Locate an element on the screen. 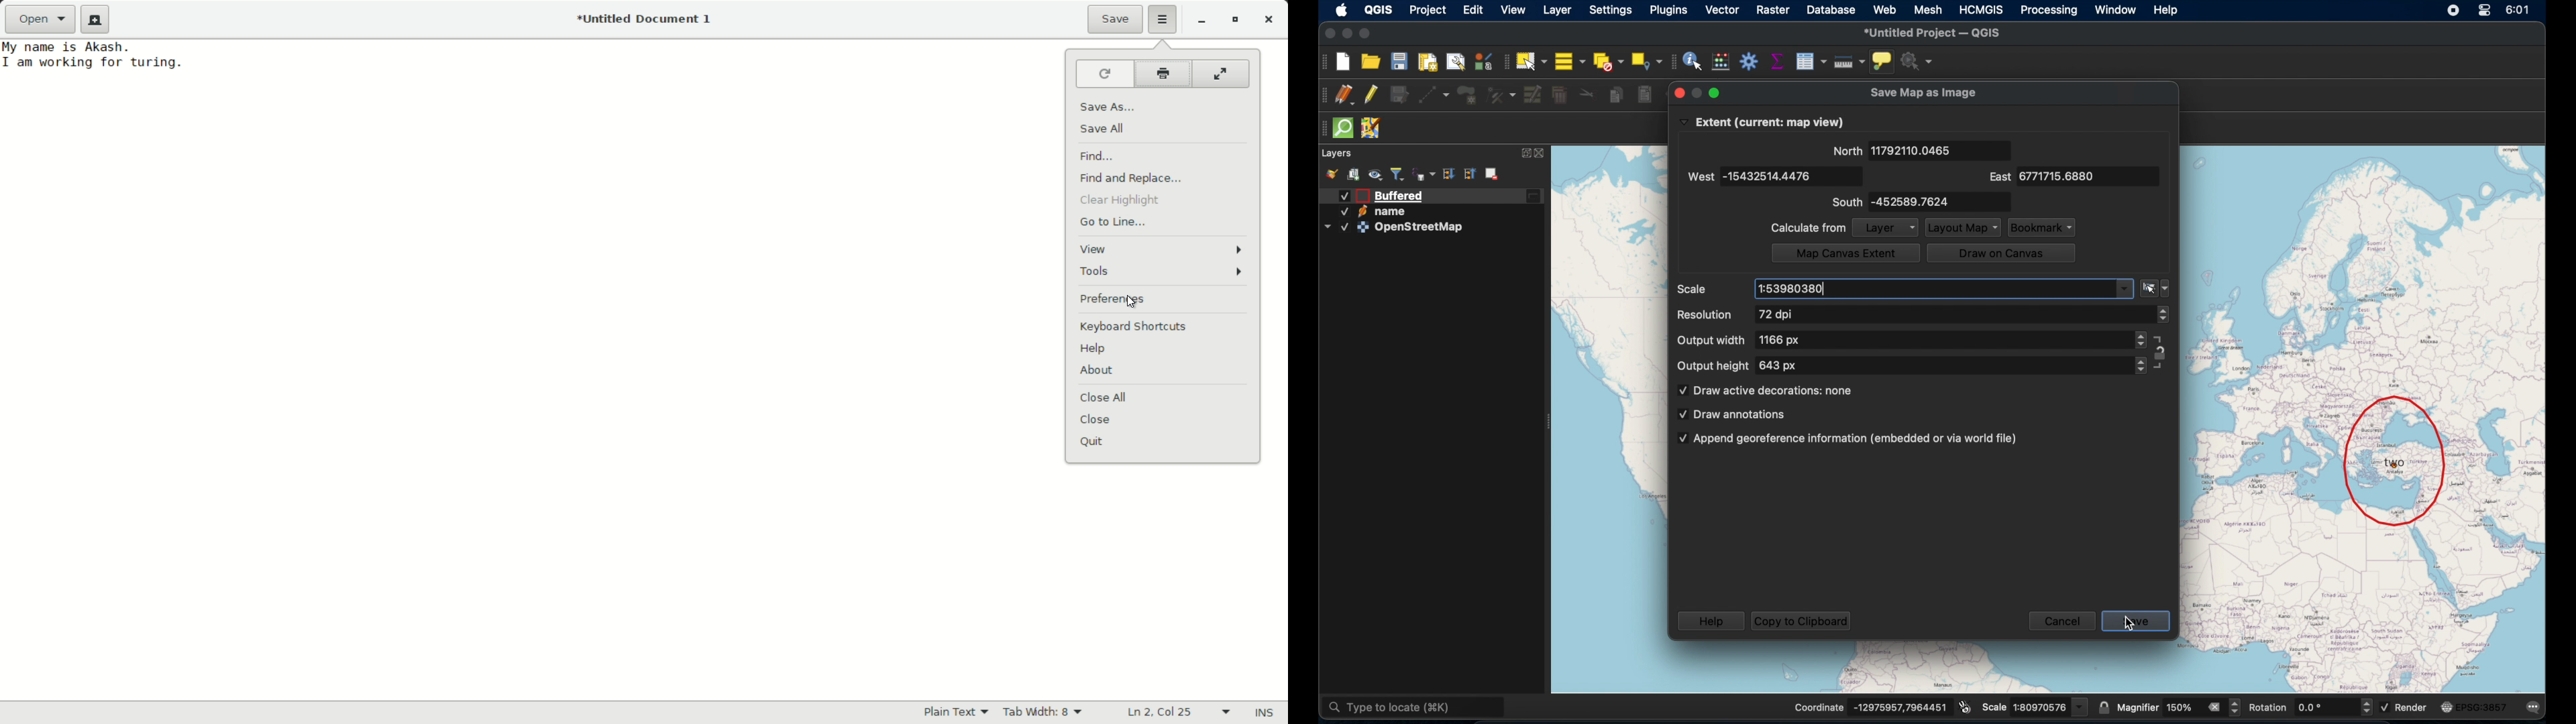  aspect ratio lock is located at coordinates (2163, 351).